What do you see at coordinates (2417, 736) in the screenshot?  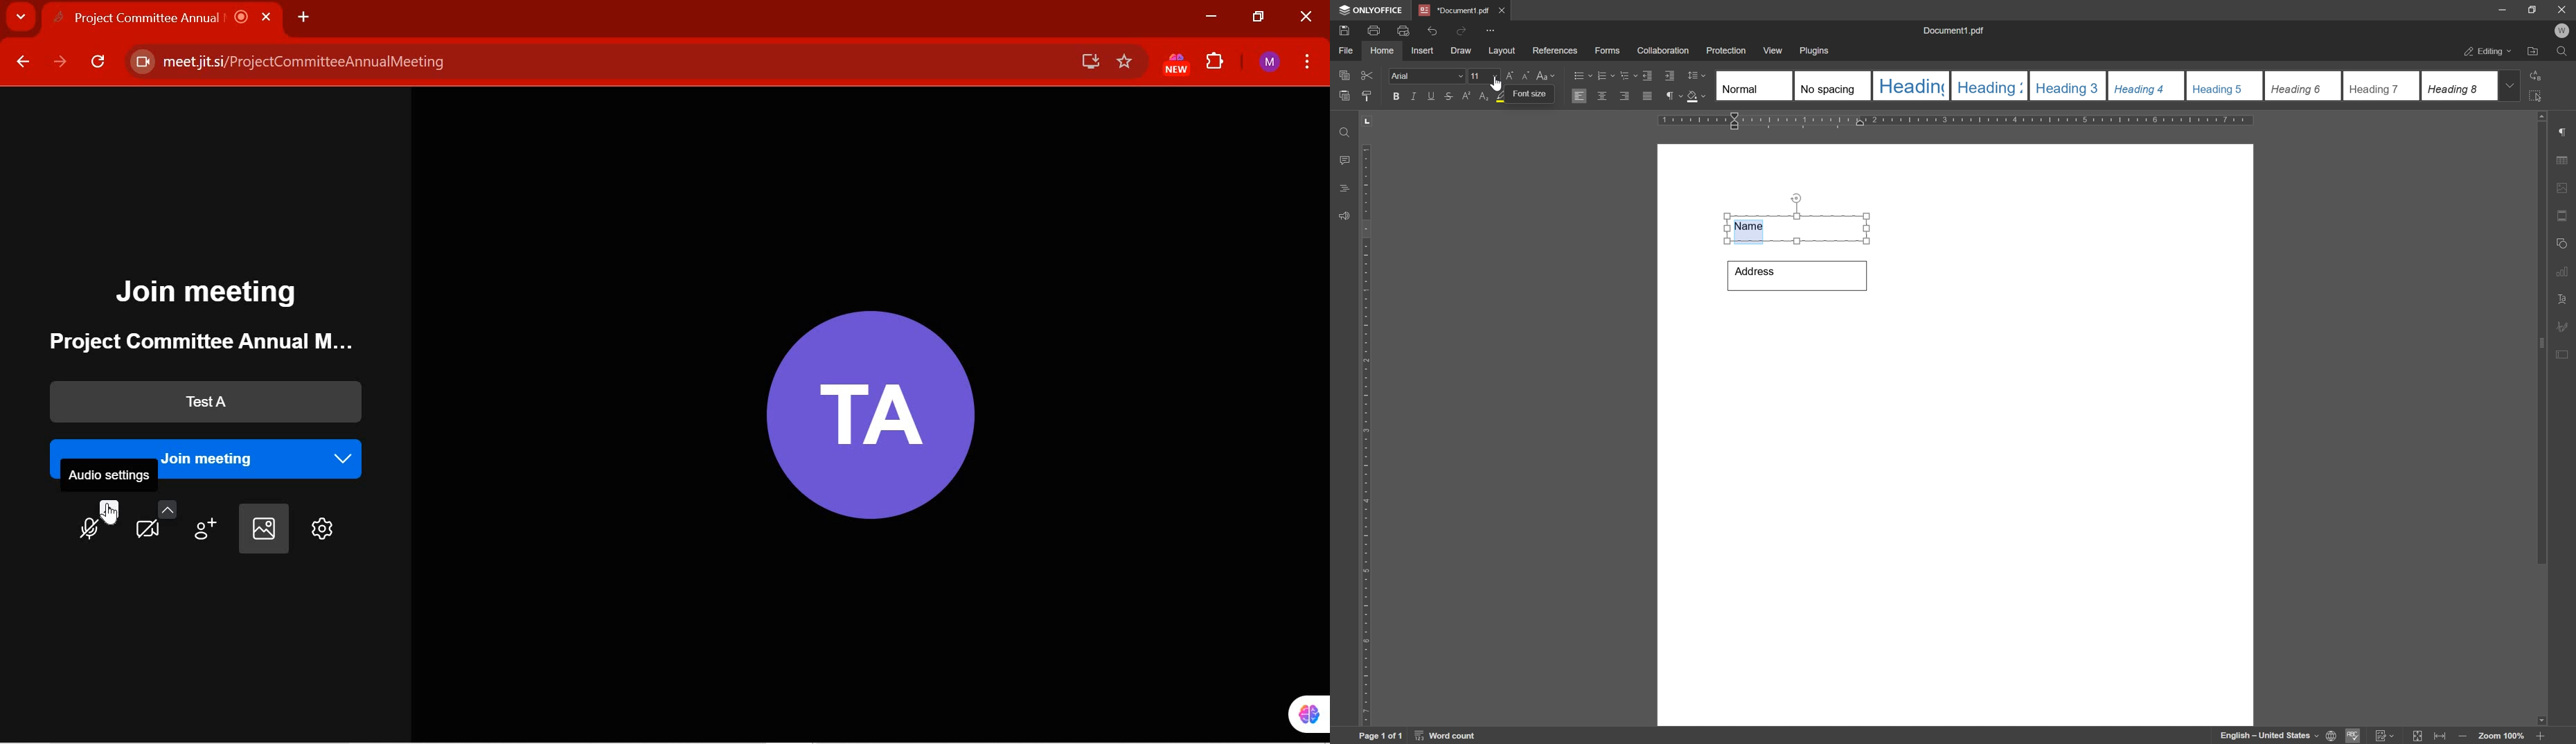 I see `fit to slide` at bounding box center [2417, 736].